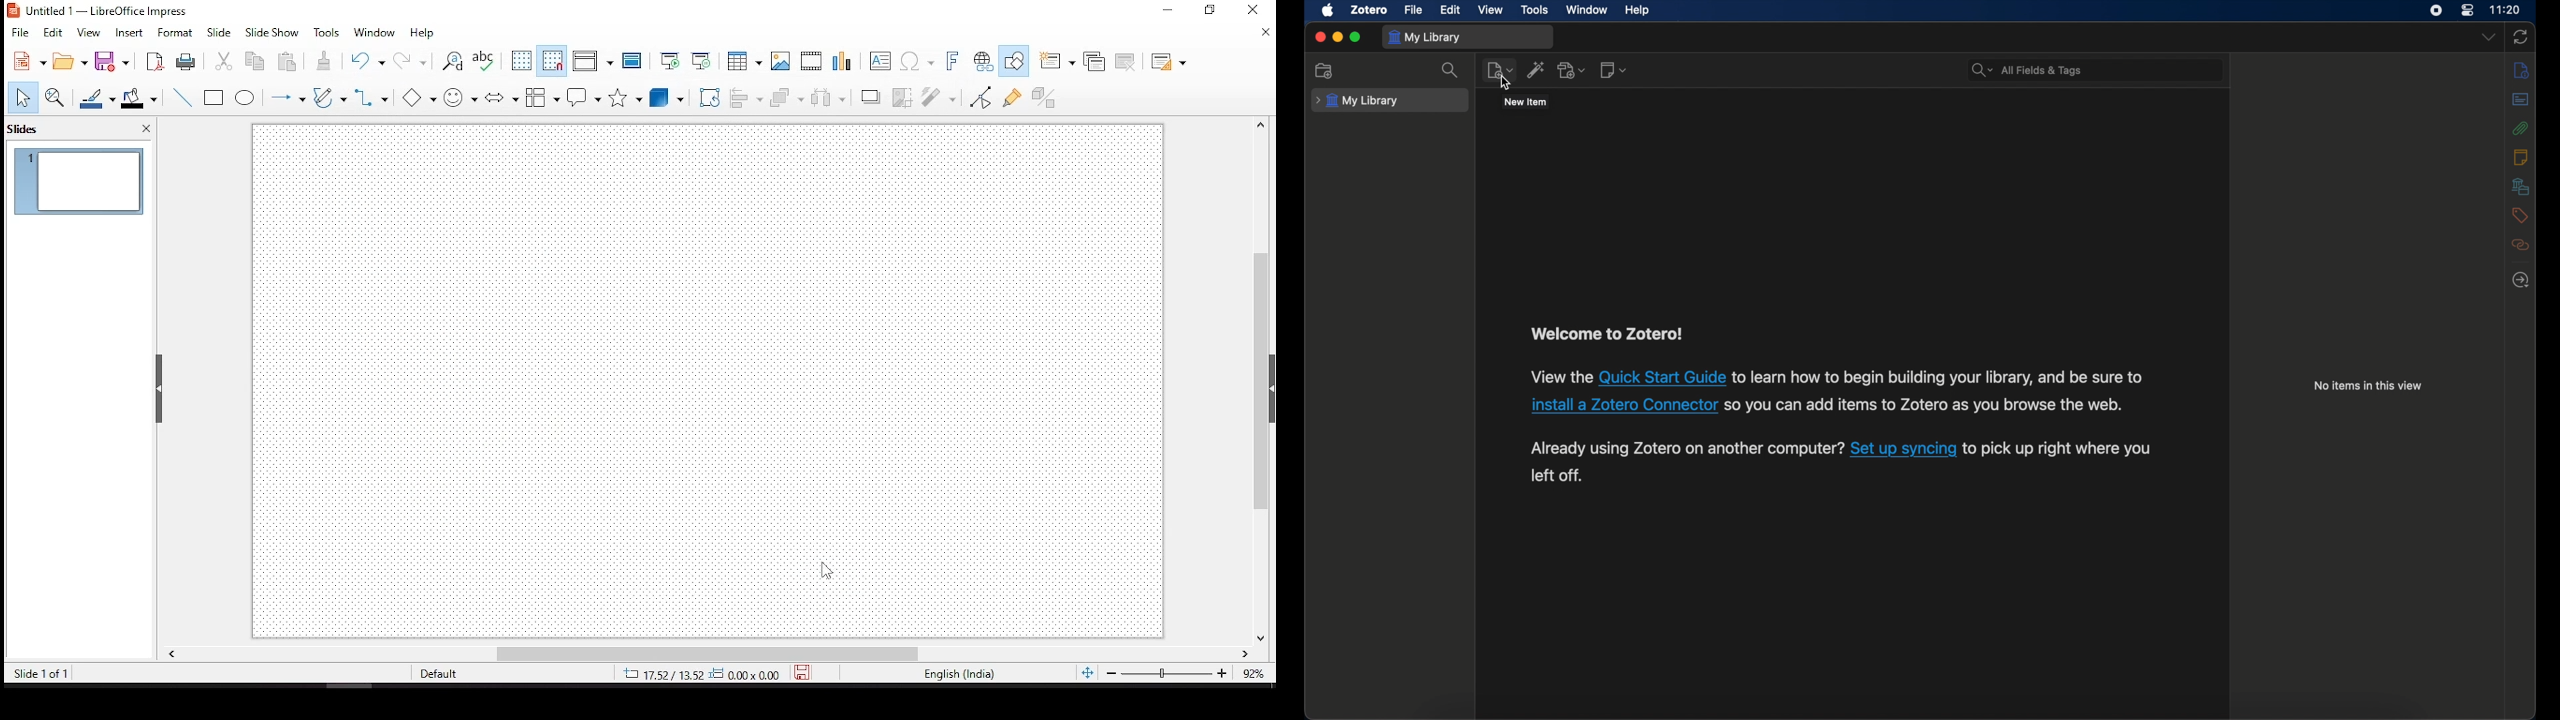  I want to click on minimize, so click(1168, 9).